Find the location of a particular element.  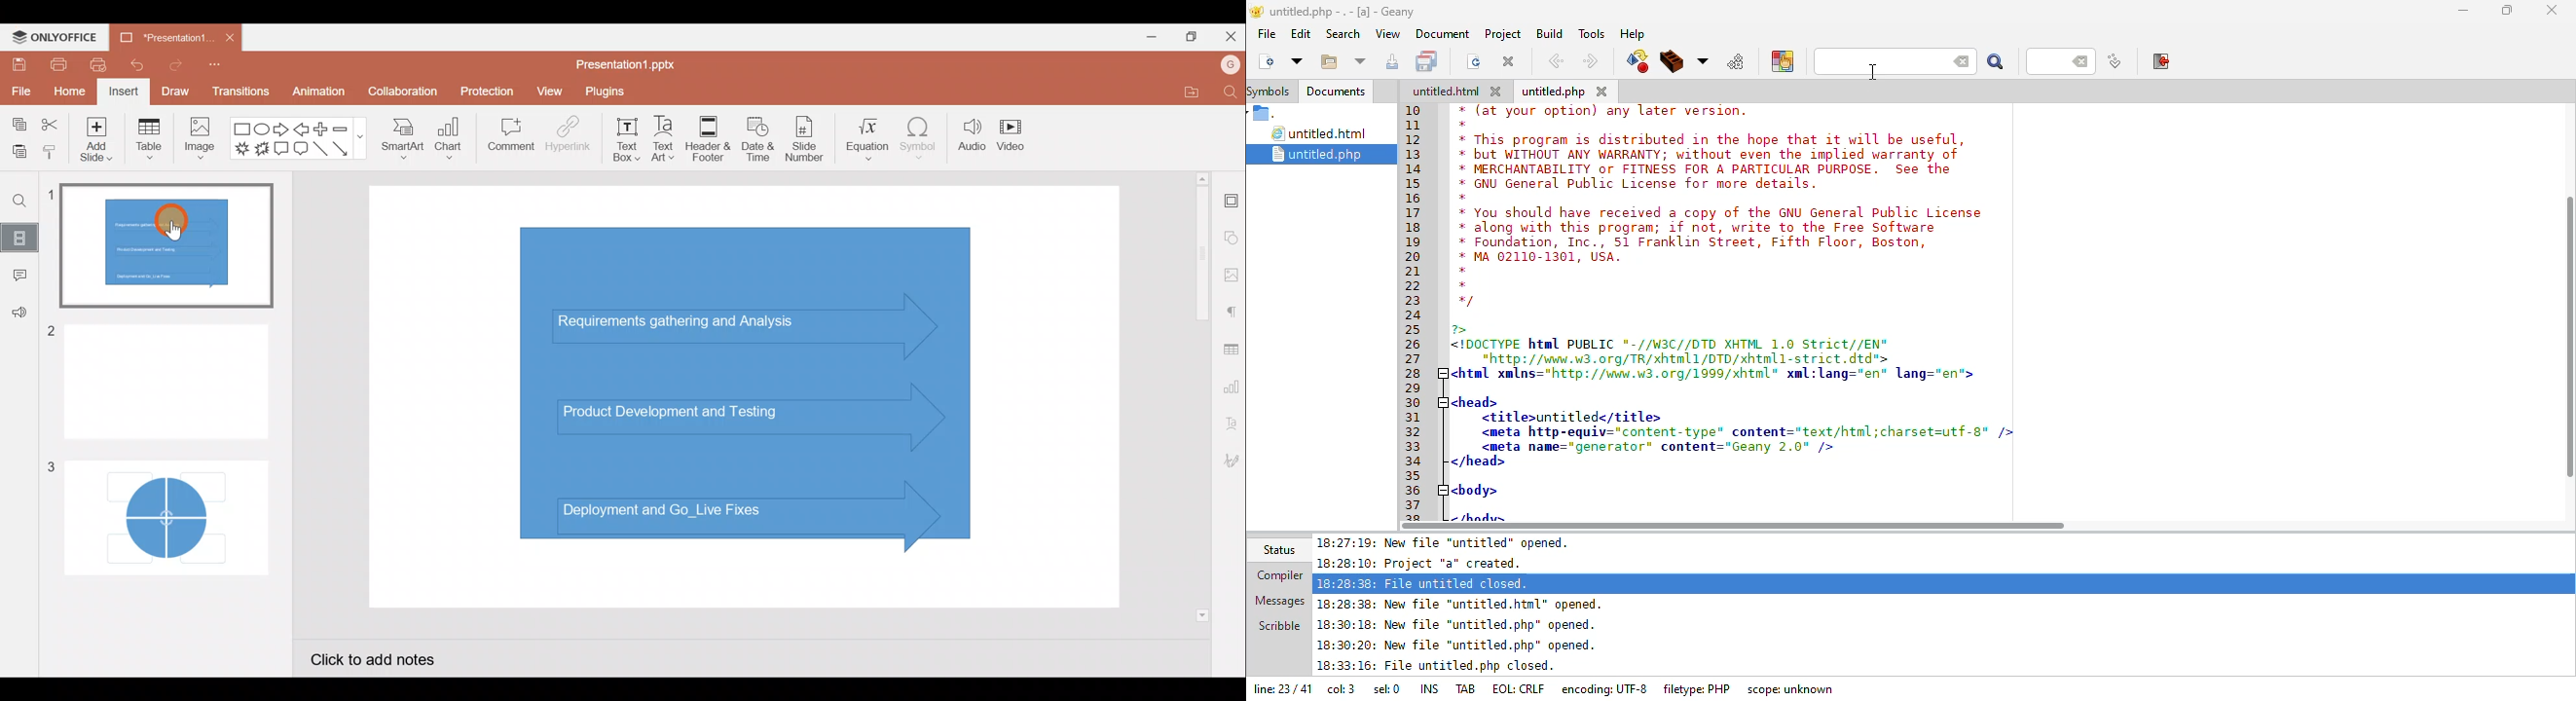

Shape settings is located at coordinates (1231, 233).